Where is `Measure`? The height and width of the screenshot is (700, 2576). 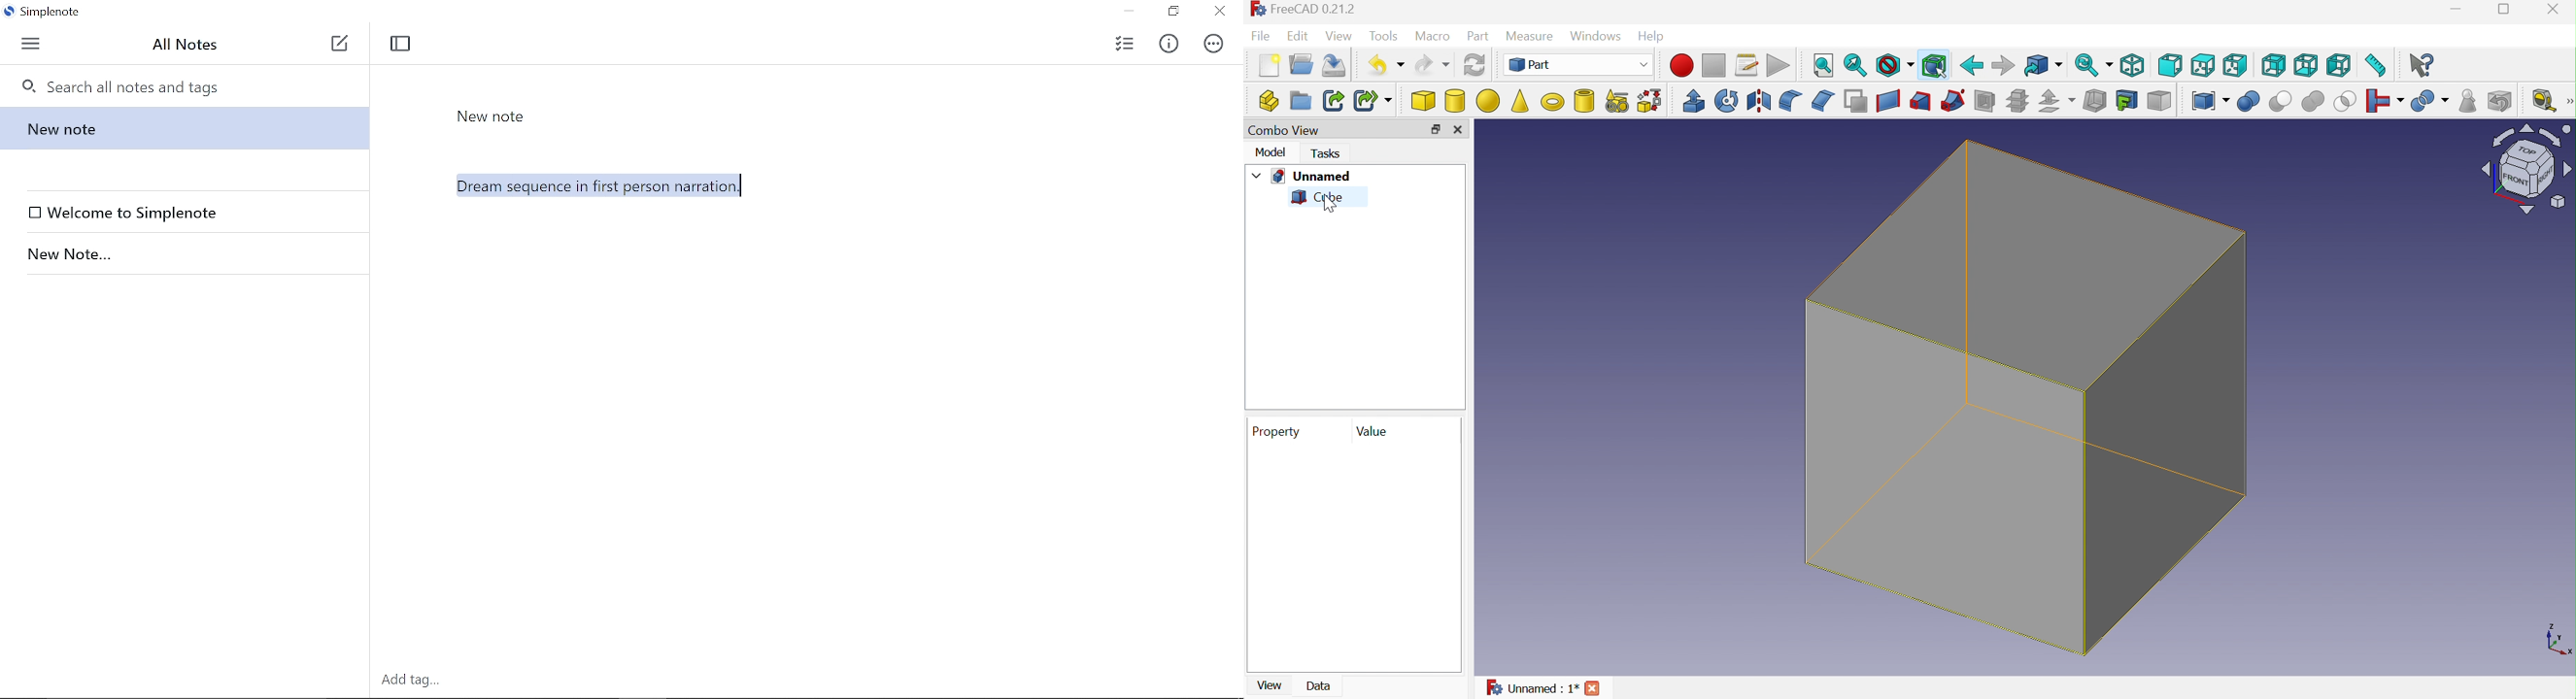
Measure is located at coordinates (1531, 36).